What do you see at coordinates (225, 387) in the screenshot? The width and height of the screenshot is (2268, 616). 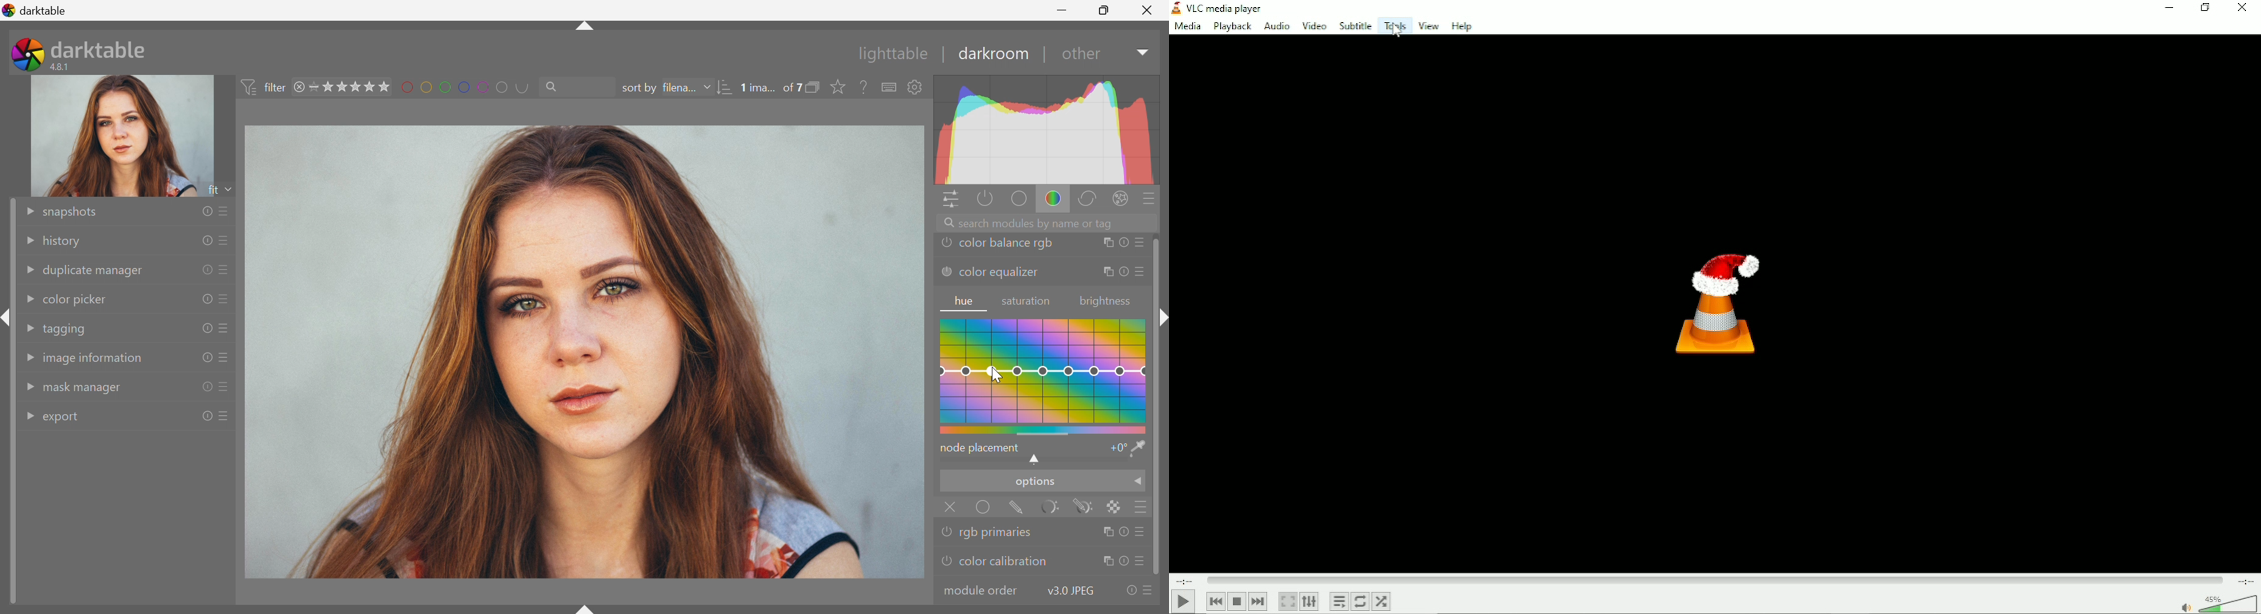 I see `presets` at bounding box center [225, 387].